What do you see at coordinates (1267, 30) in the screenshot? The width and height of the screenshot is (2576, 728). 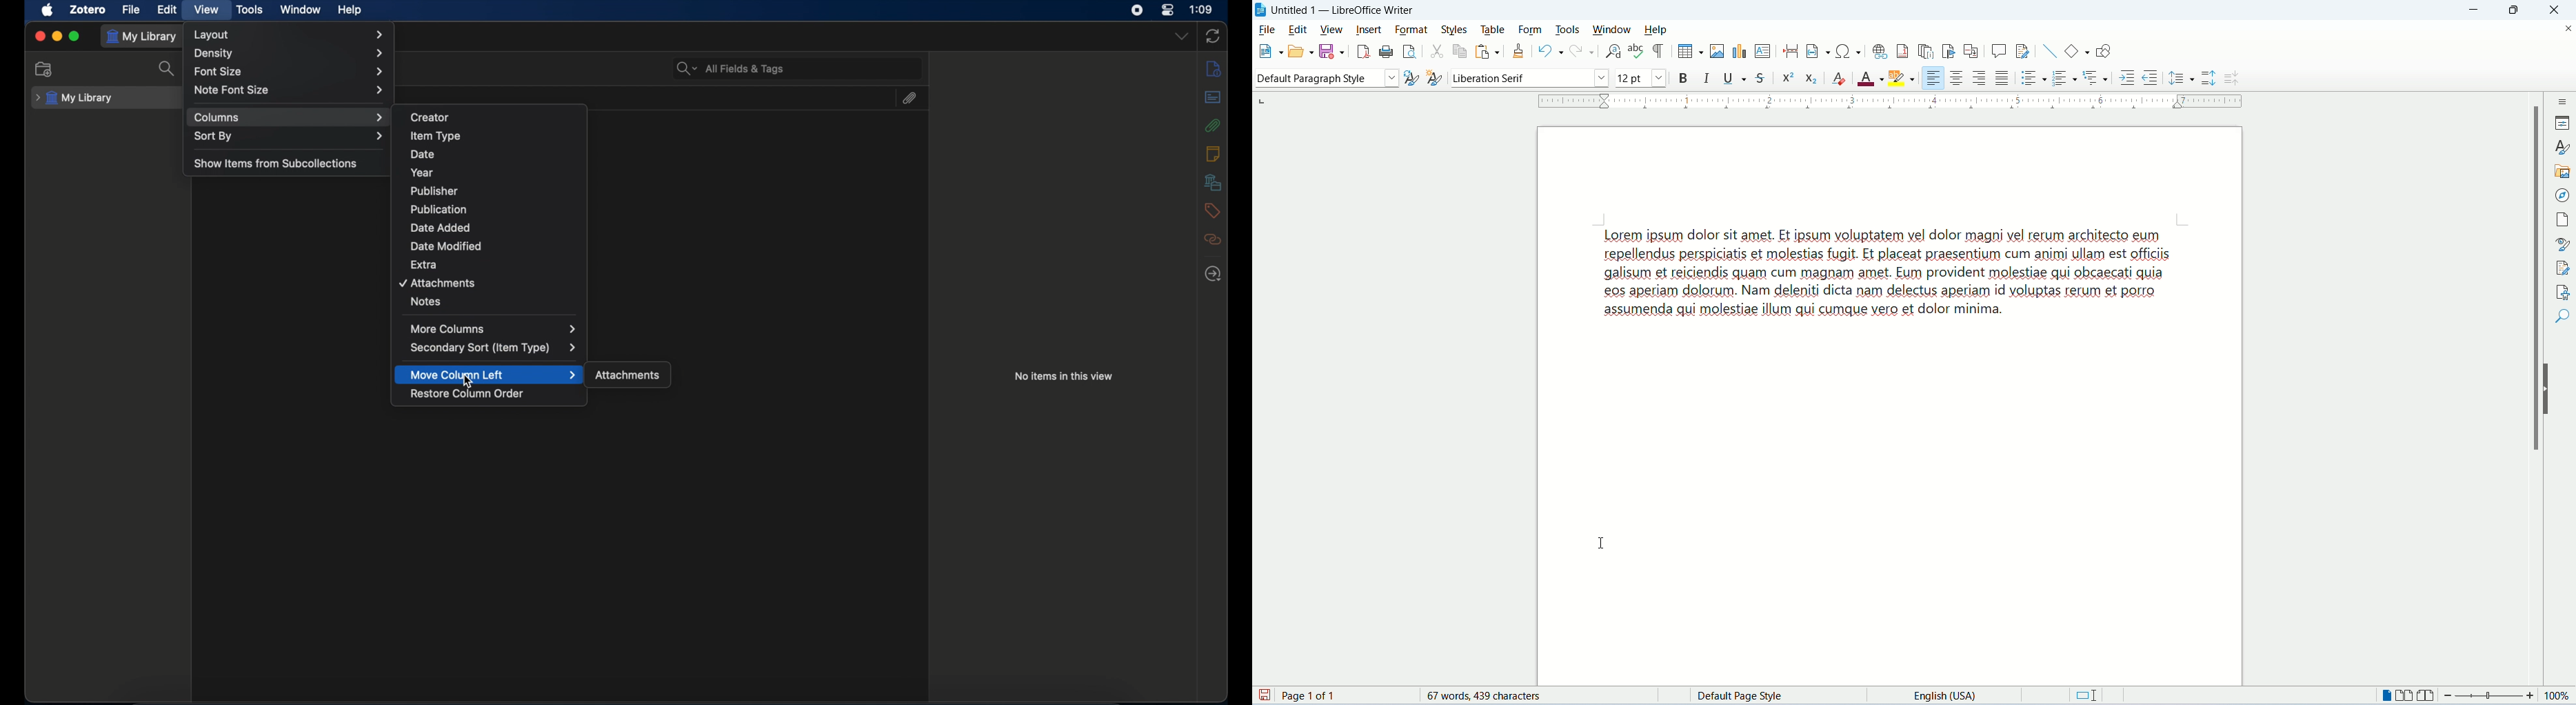 I see `file` at bounding box center [1267, 30].